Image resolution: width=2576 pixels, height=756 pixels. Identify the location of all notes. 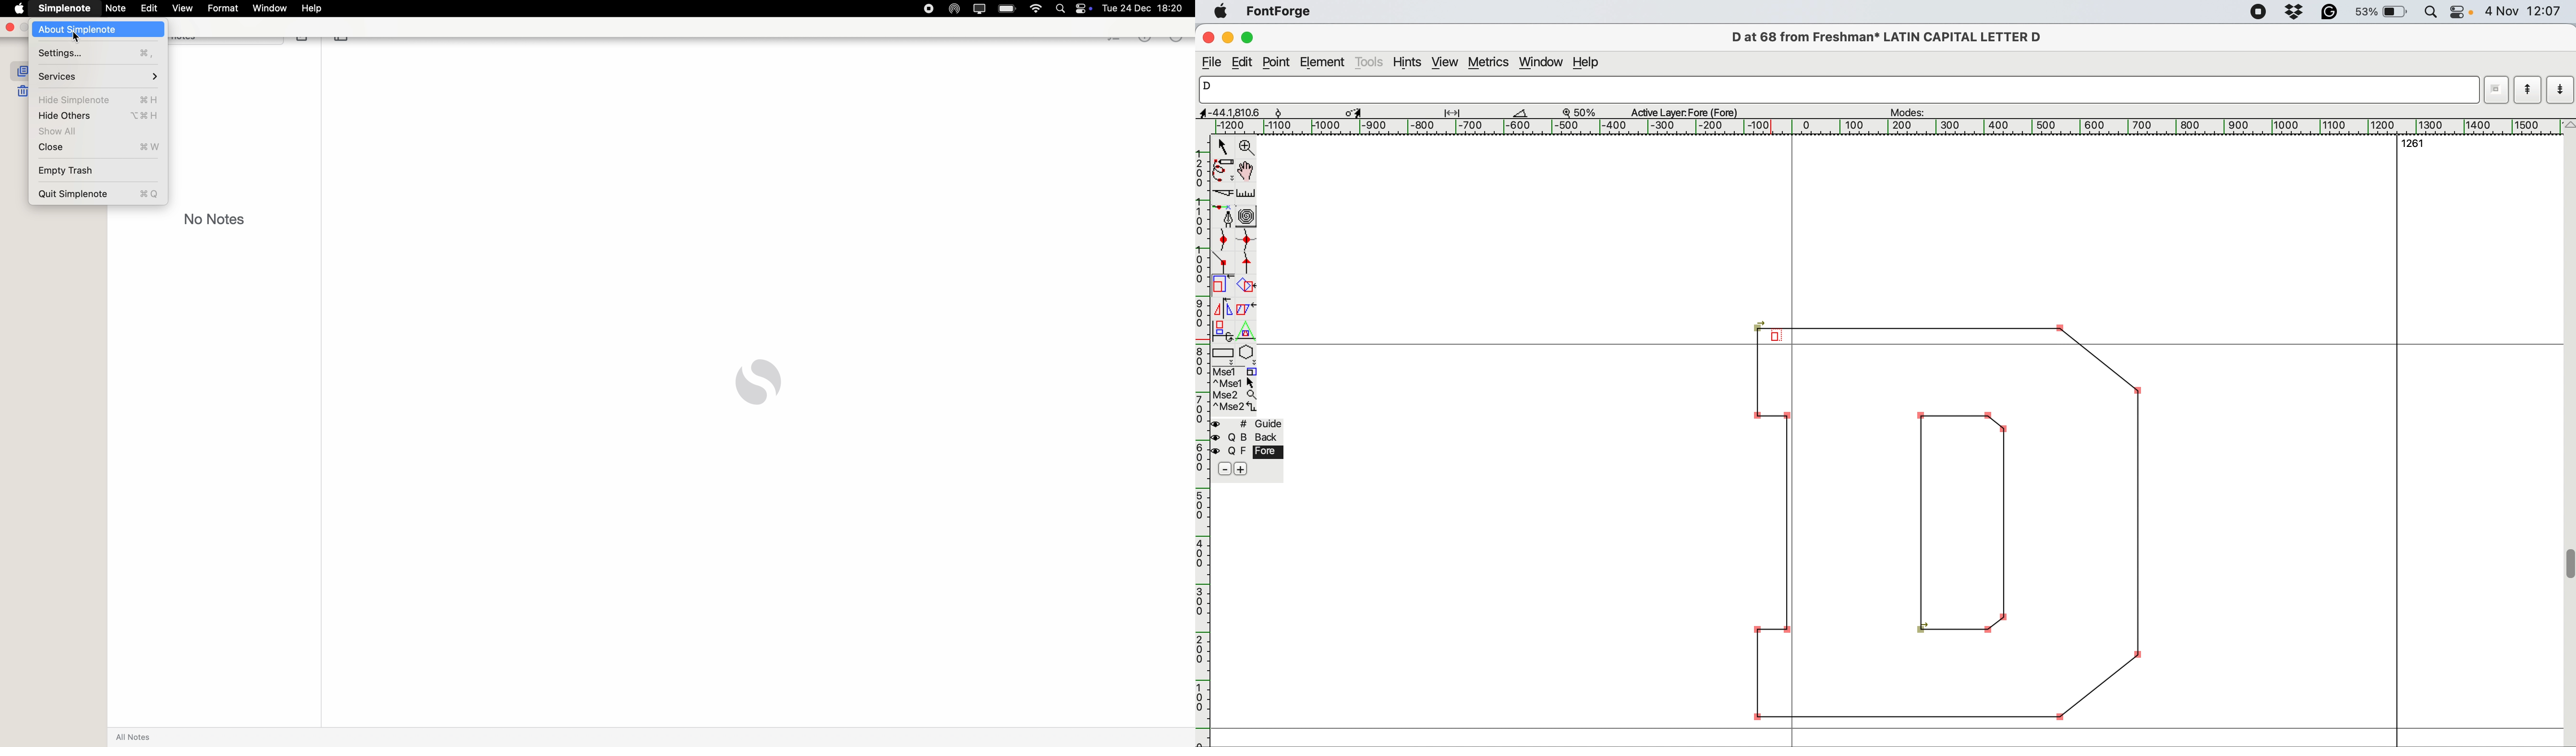
(136, 737).